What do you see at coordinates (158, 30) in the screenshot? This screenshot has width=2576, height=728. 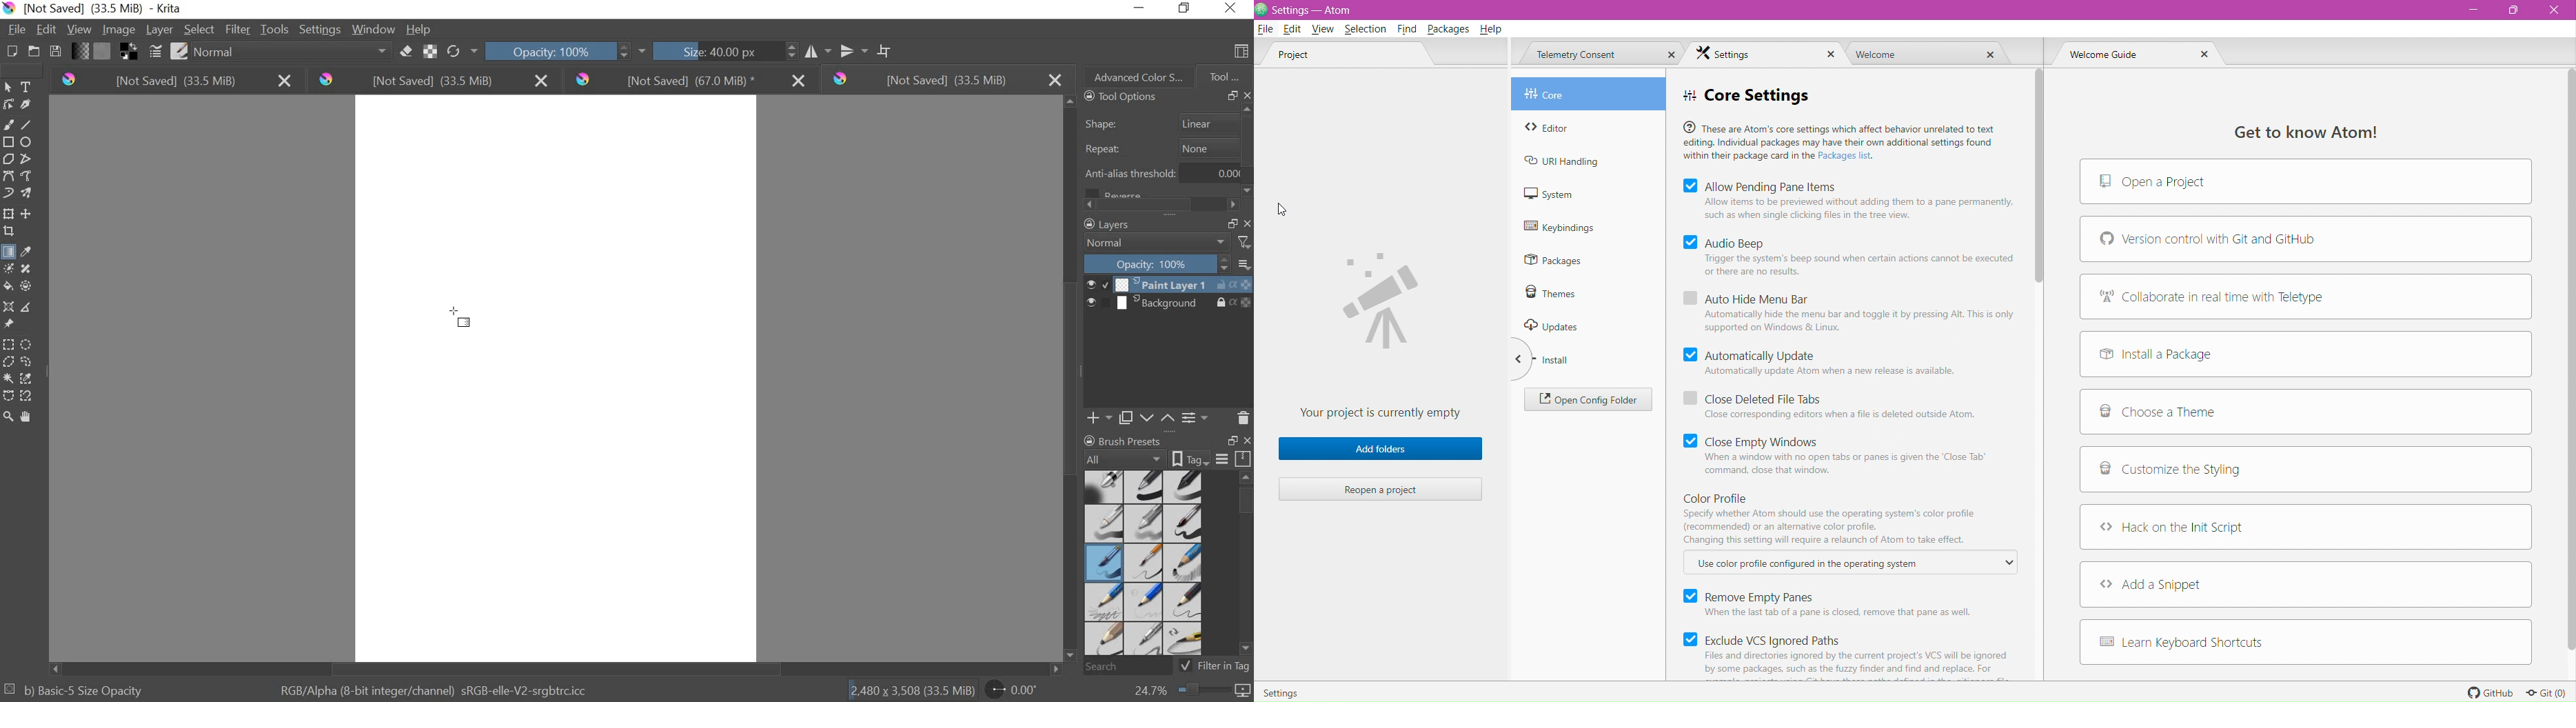 I see `LAYER` at bounding box center [158, 30].